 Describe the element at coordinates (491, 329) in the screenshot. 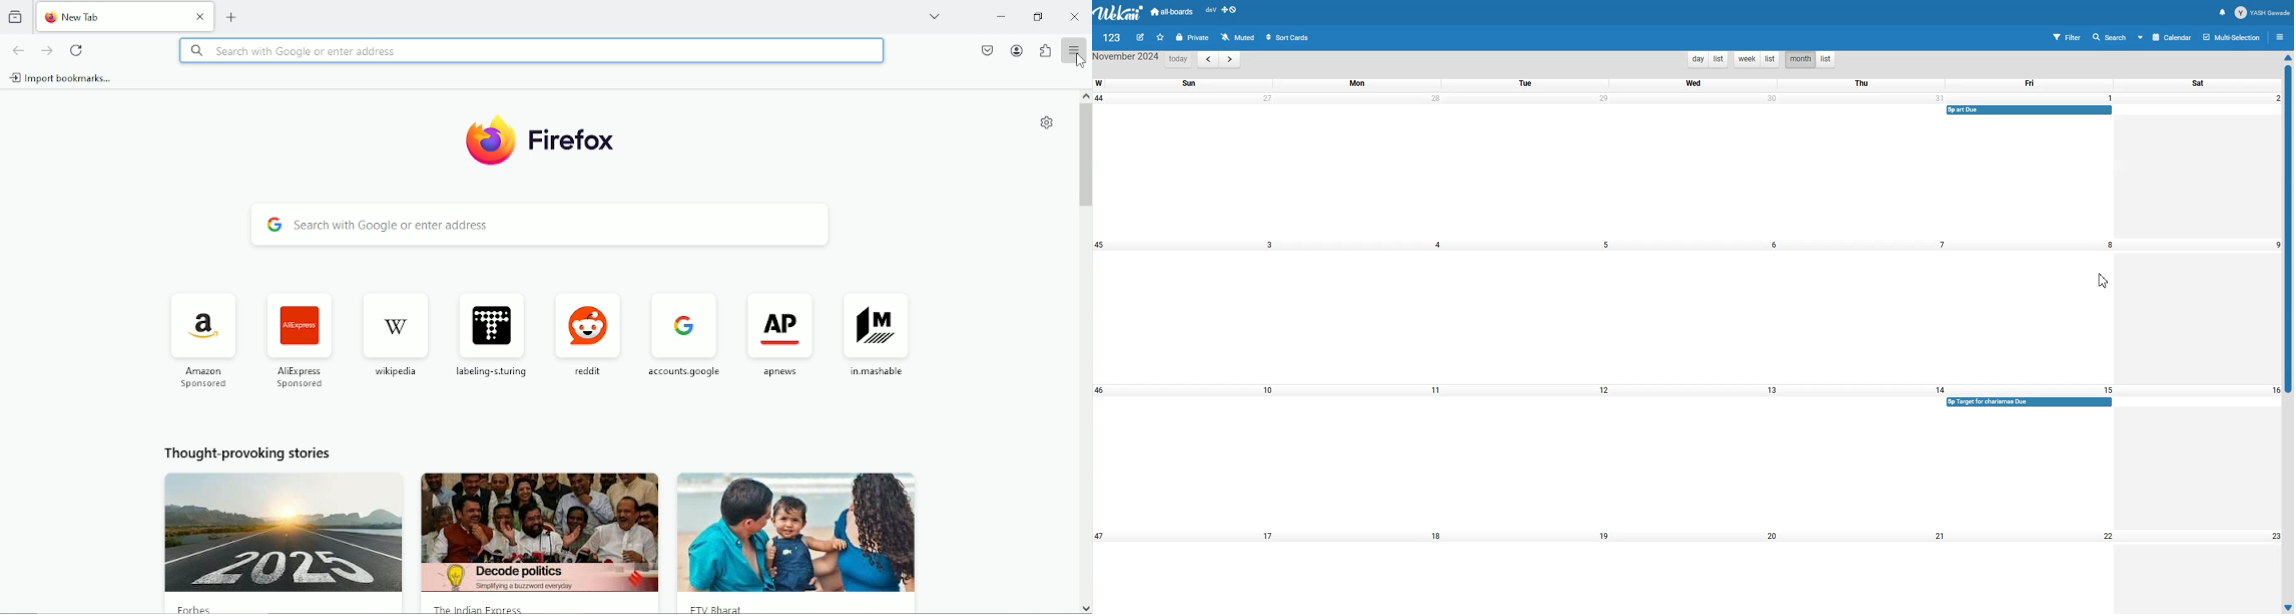

I see `labeling turing` at that location.